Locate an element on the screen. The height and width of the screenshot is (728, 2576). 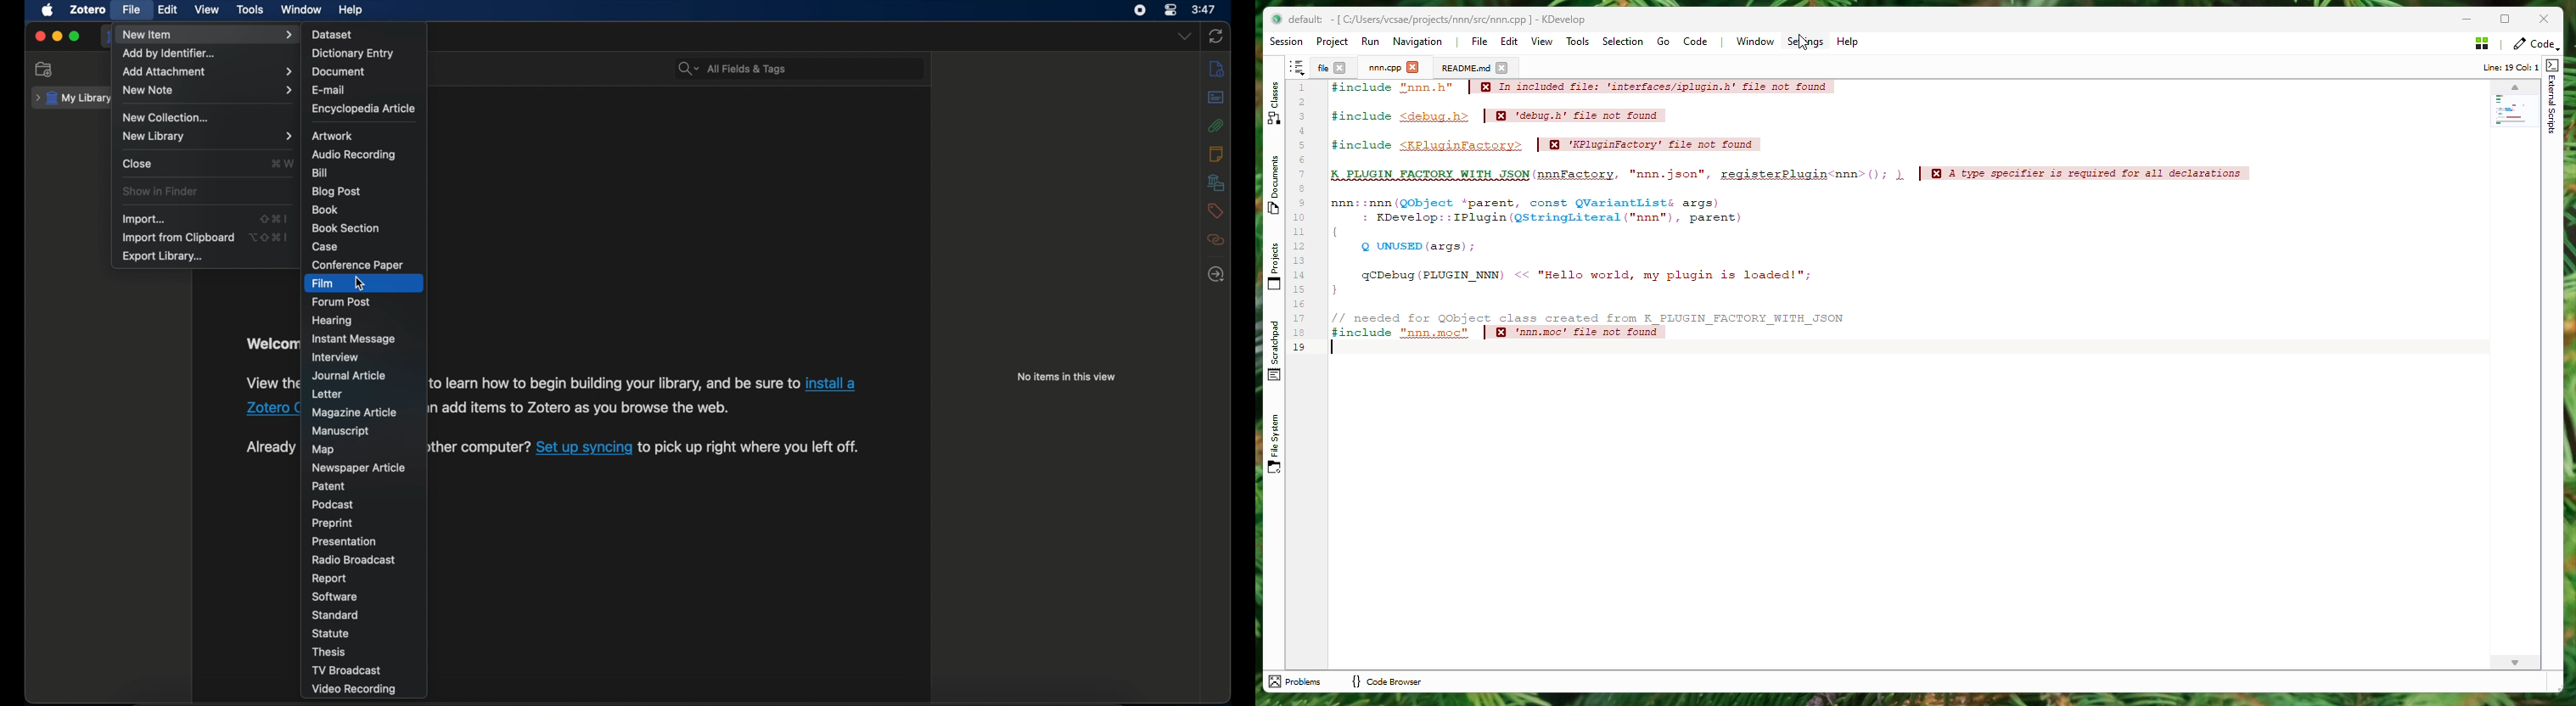
attachments is located at coordinates (1217, 126).